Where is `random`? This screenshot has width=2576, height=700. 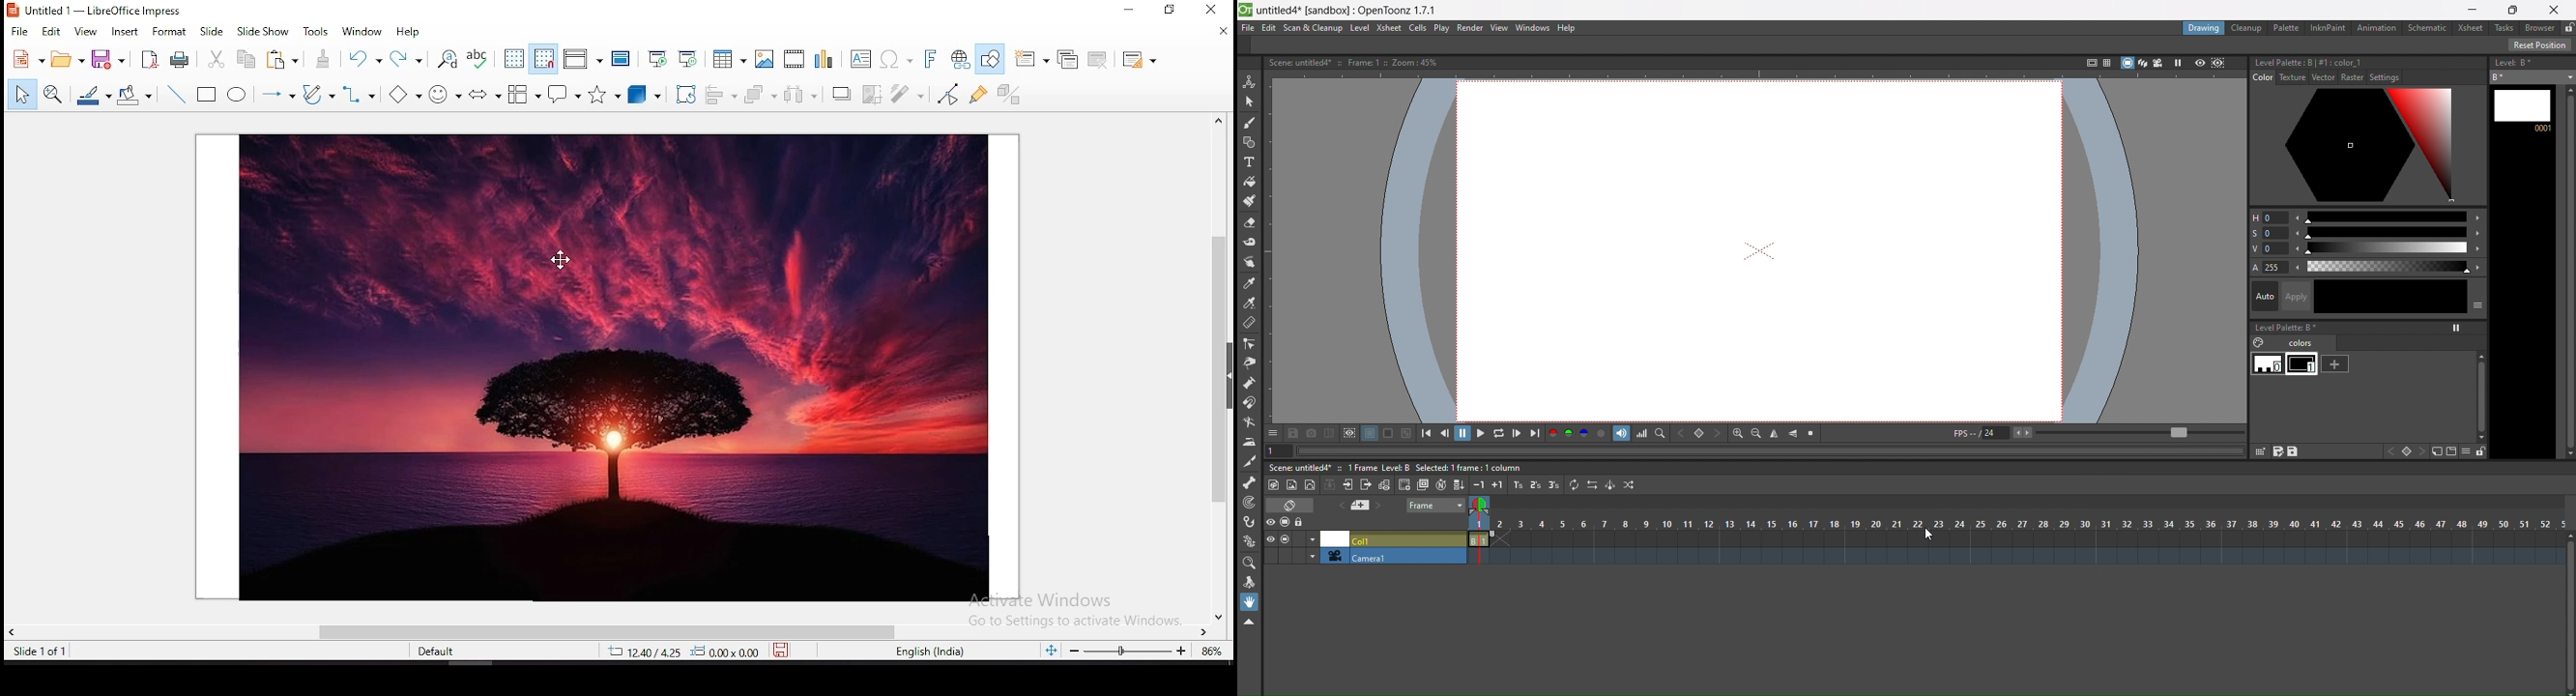
random is located at coordinates (1631, 485).